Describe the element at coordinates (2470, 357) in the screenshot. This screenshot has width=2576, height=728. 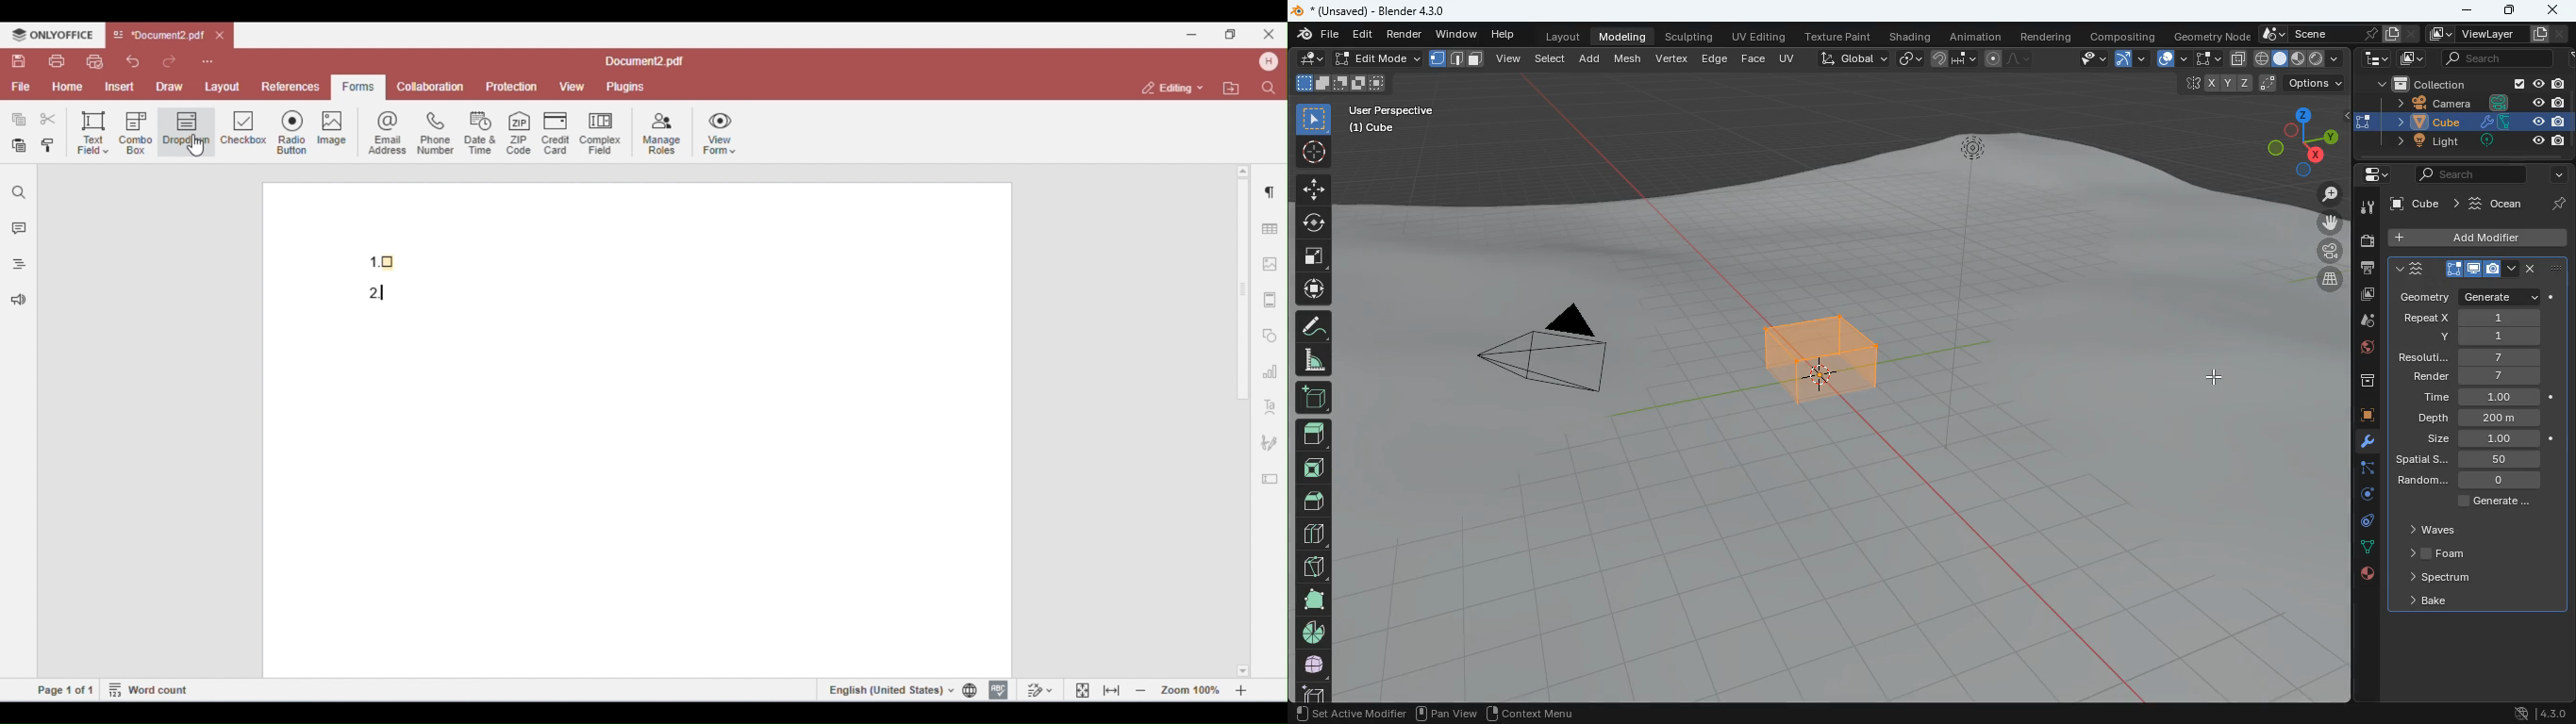
I see `resolution` at that location.